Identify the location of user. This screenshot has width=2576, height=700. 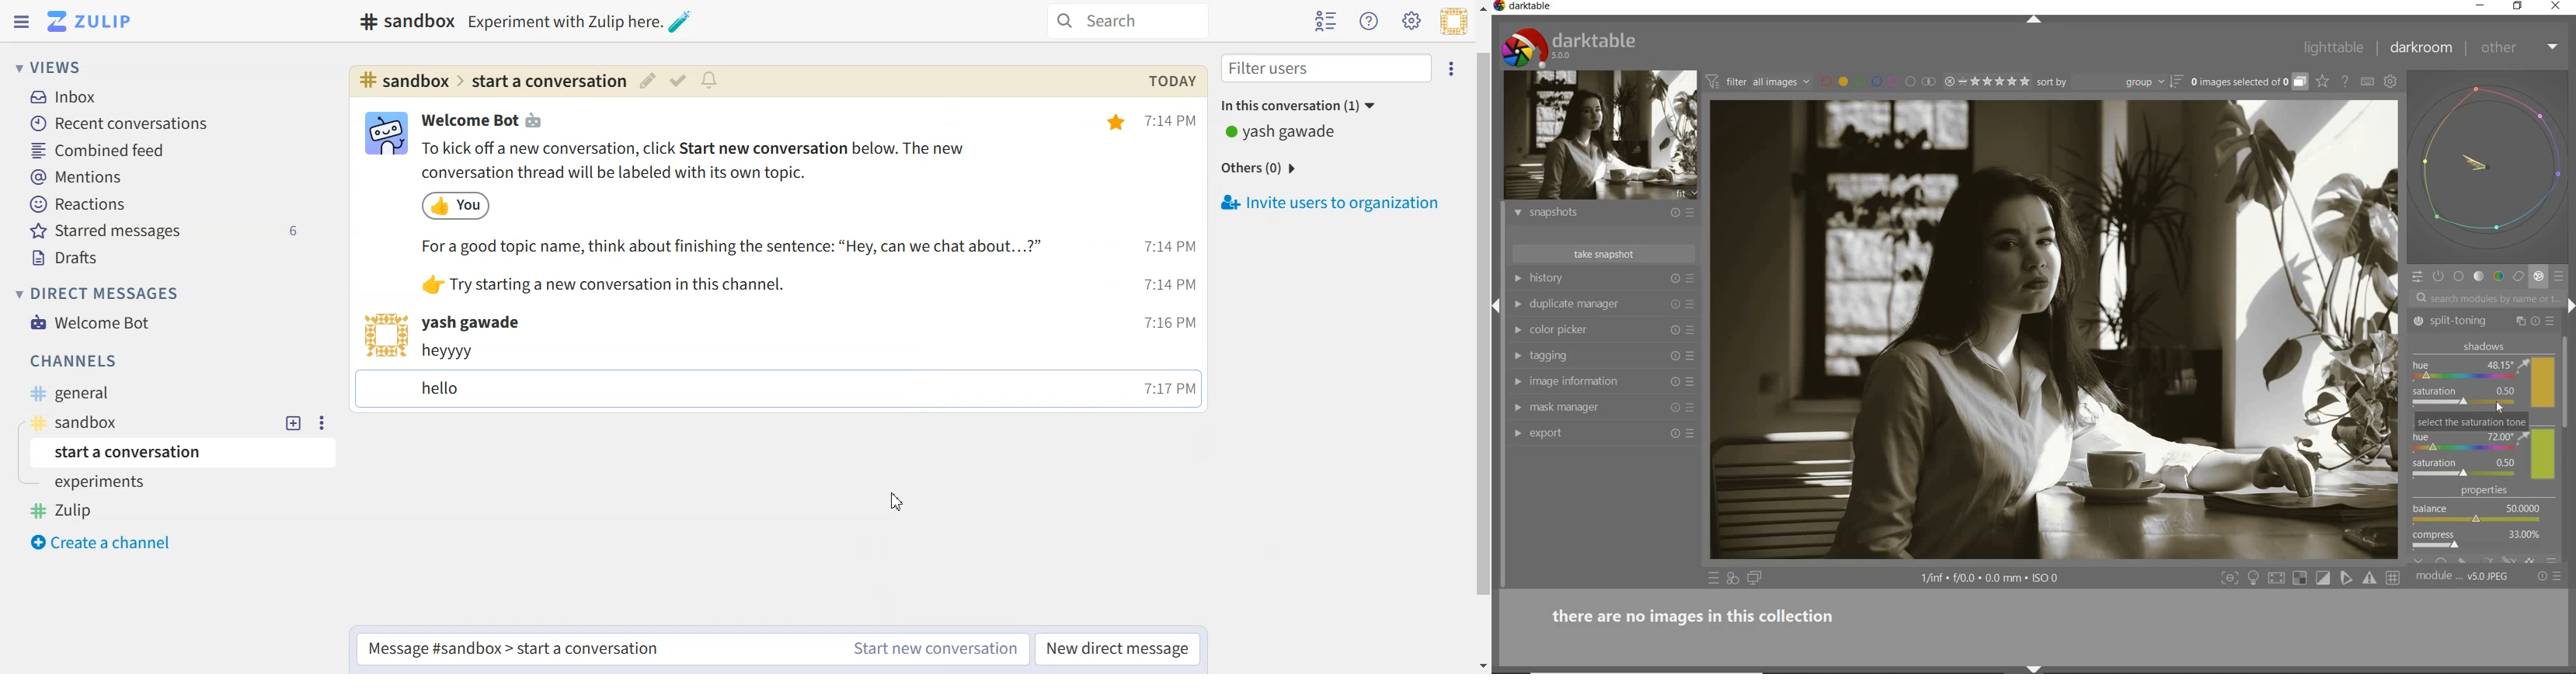
(483, 324).